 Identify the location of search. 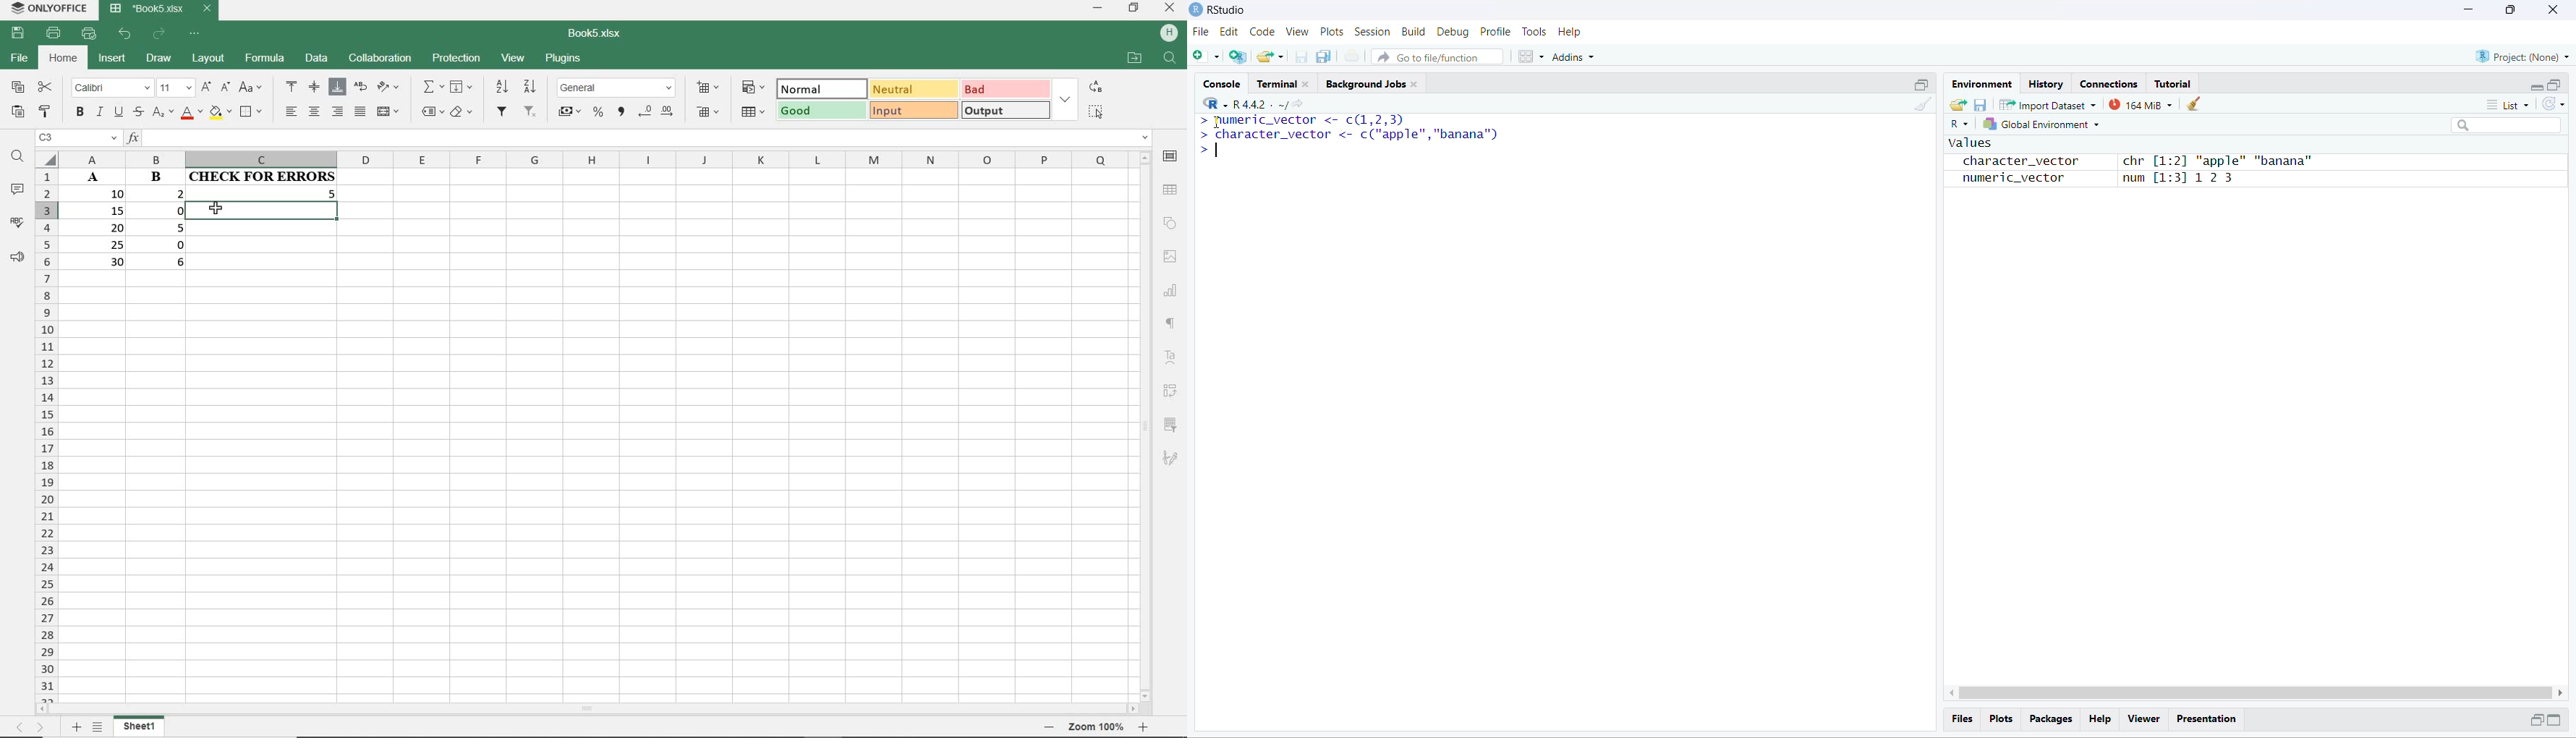
(2508, 126).